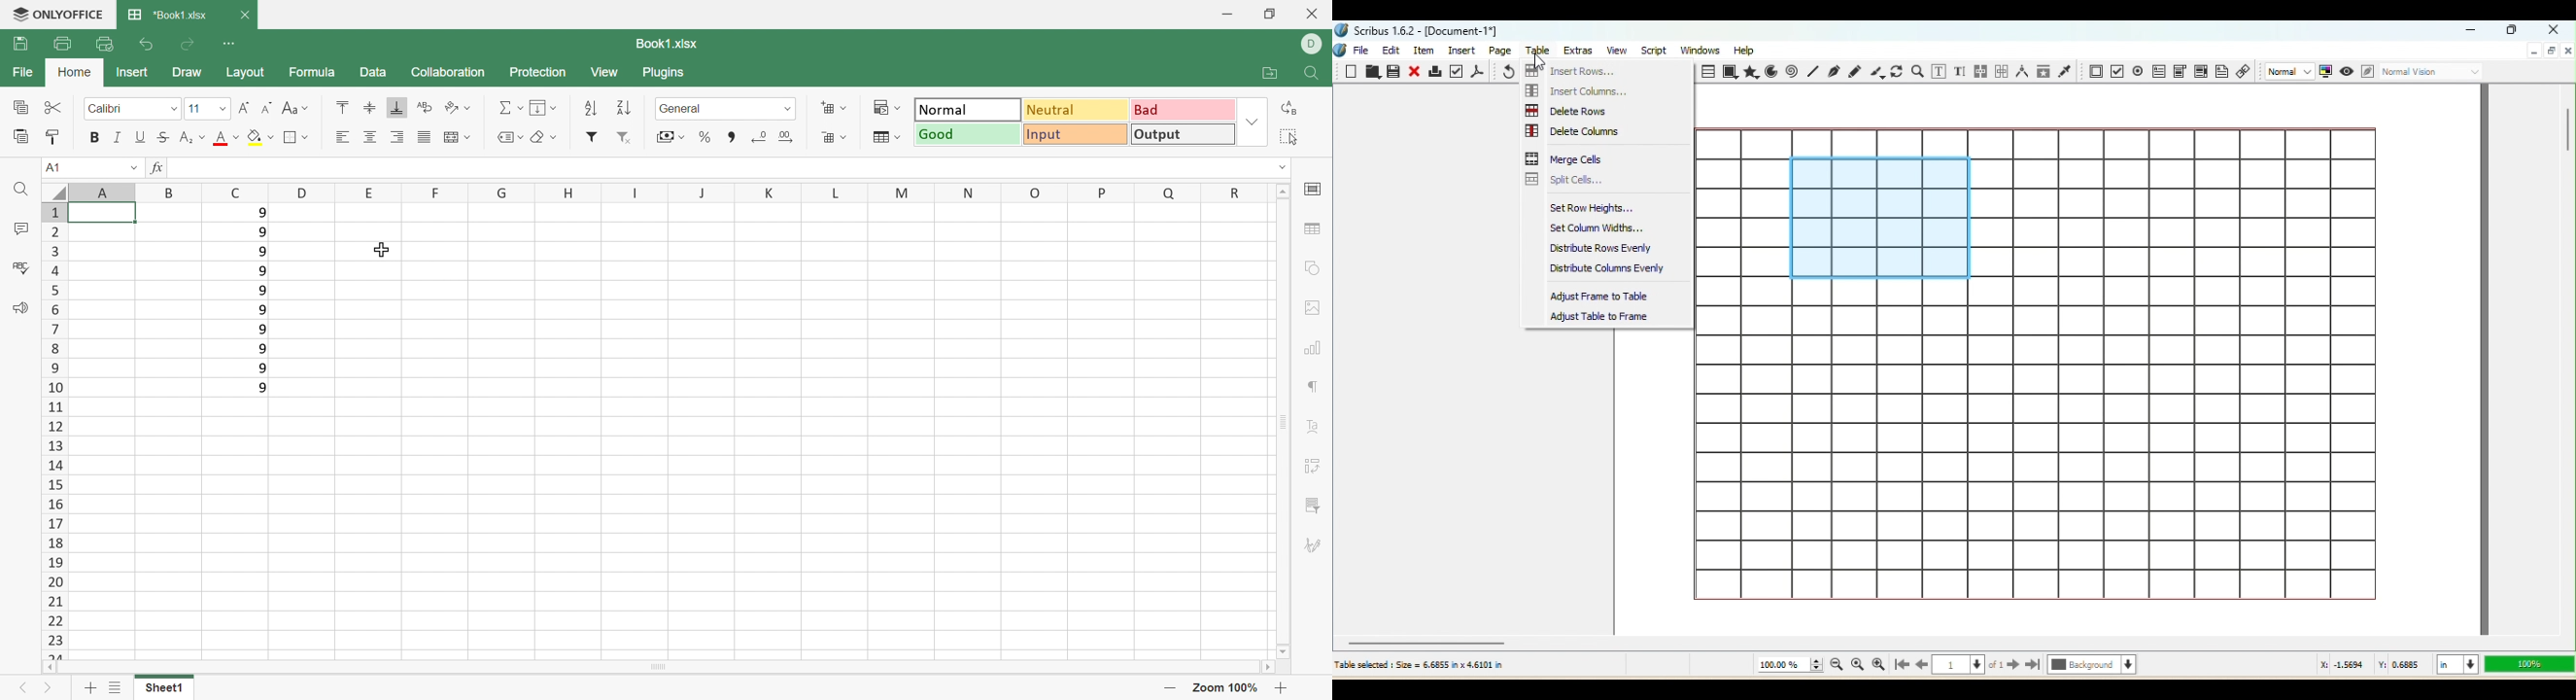 The width and height of the screenshot is (2576, 700). I want to click on Scroll Down, so click(1283, 650).